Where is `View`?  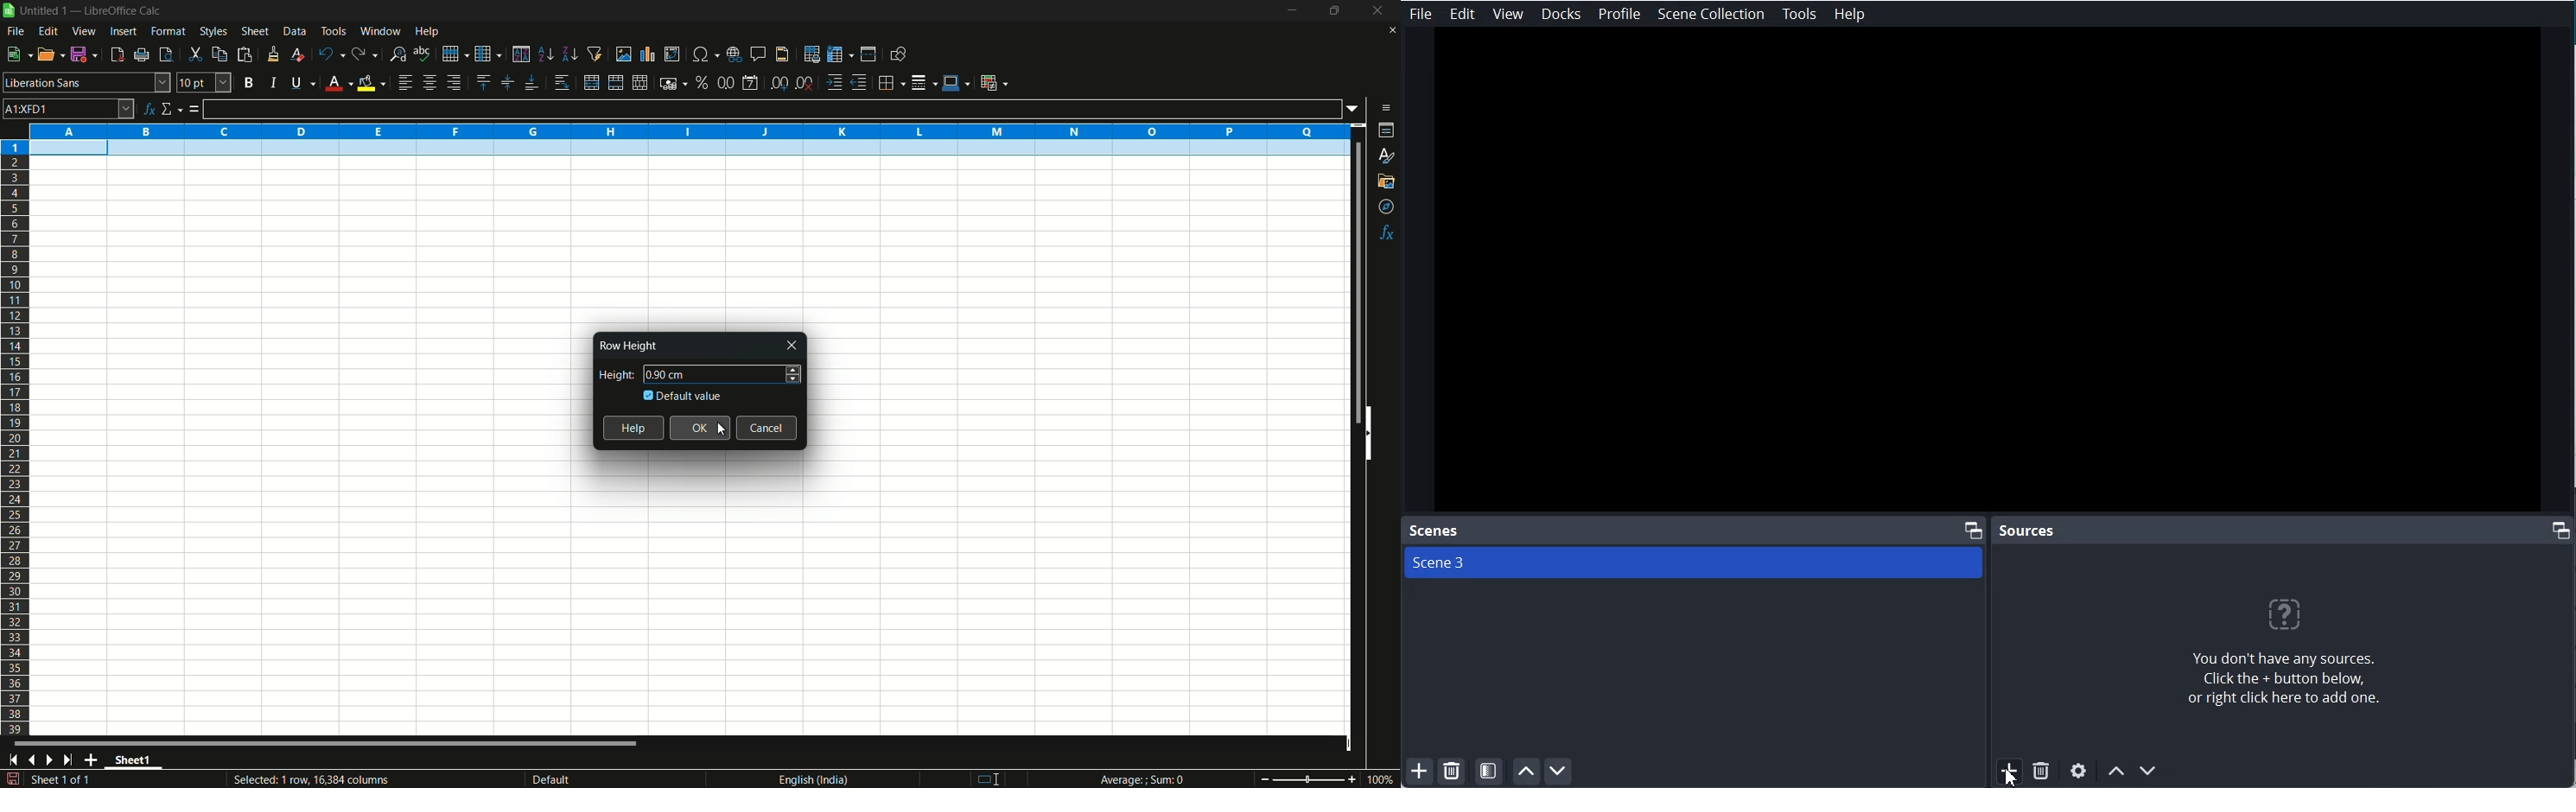
View is located at coordinates (1508, 15).